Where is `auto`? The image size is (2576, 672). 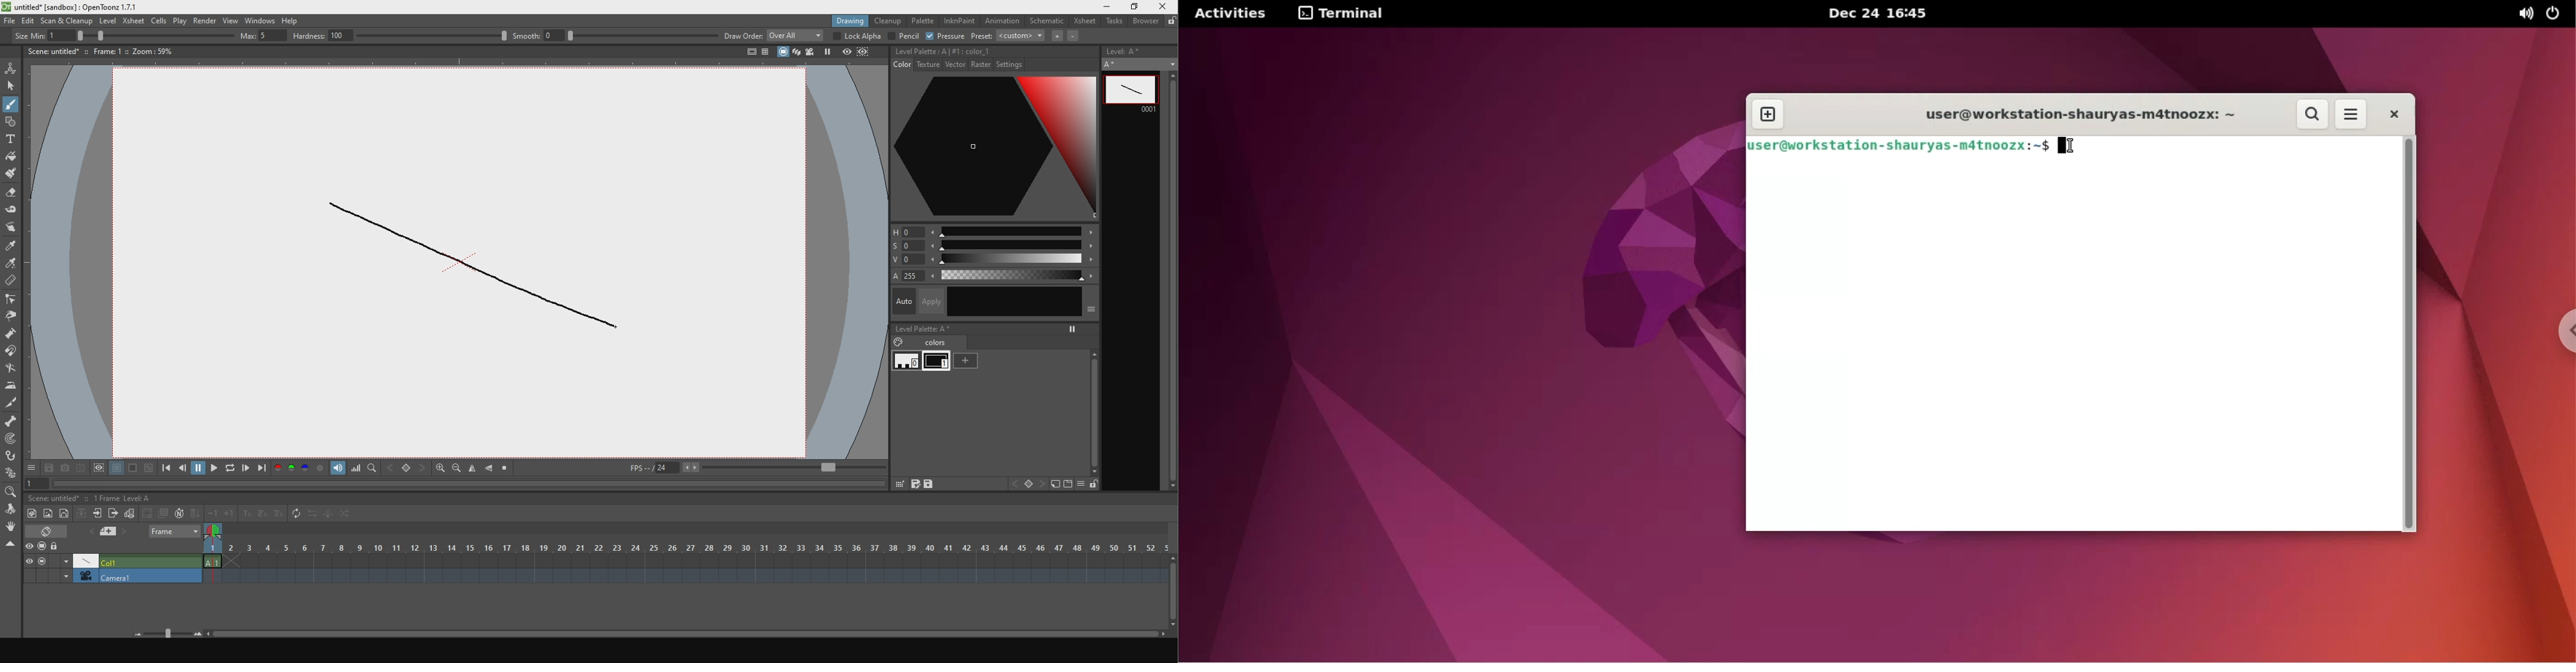 auto is located at coordinates (994, 303).